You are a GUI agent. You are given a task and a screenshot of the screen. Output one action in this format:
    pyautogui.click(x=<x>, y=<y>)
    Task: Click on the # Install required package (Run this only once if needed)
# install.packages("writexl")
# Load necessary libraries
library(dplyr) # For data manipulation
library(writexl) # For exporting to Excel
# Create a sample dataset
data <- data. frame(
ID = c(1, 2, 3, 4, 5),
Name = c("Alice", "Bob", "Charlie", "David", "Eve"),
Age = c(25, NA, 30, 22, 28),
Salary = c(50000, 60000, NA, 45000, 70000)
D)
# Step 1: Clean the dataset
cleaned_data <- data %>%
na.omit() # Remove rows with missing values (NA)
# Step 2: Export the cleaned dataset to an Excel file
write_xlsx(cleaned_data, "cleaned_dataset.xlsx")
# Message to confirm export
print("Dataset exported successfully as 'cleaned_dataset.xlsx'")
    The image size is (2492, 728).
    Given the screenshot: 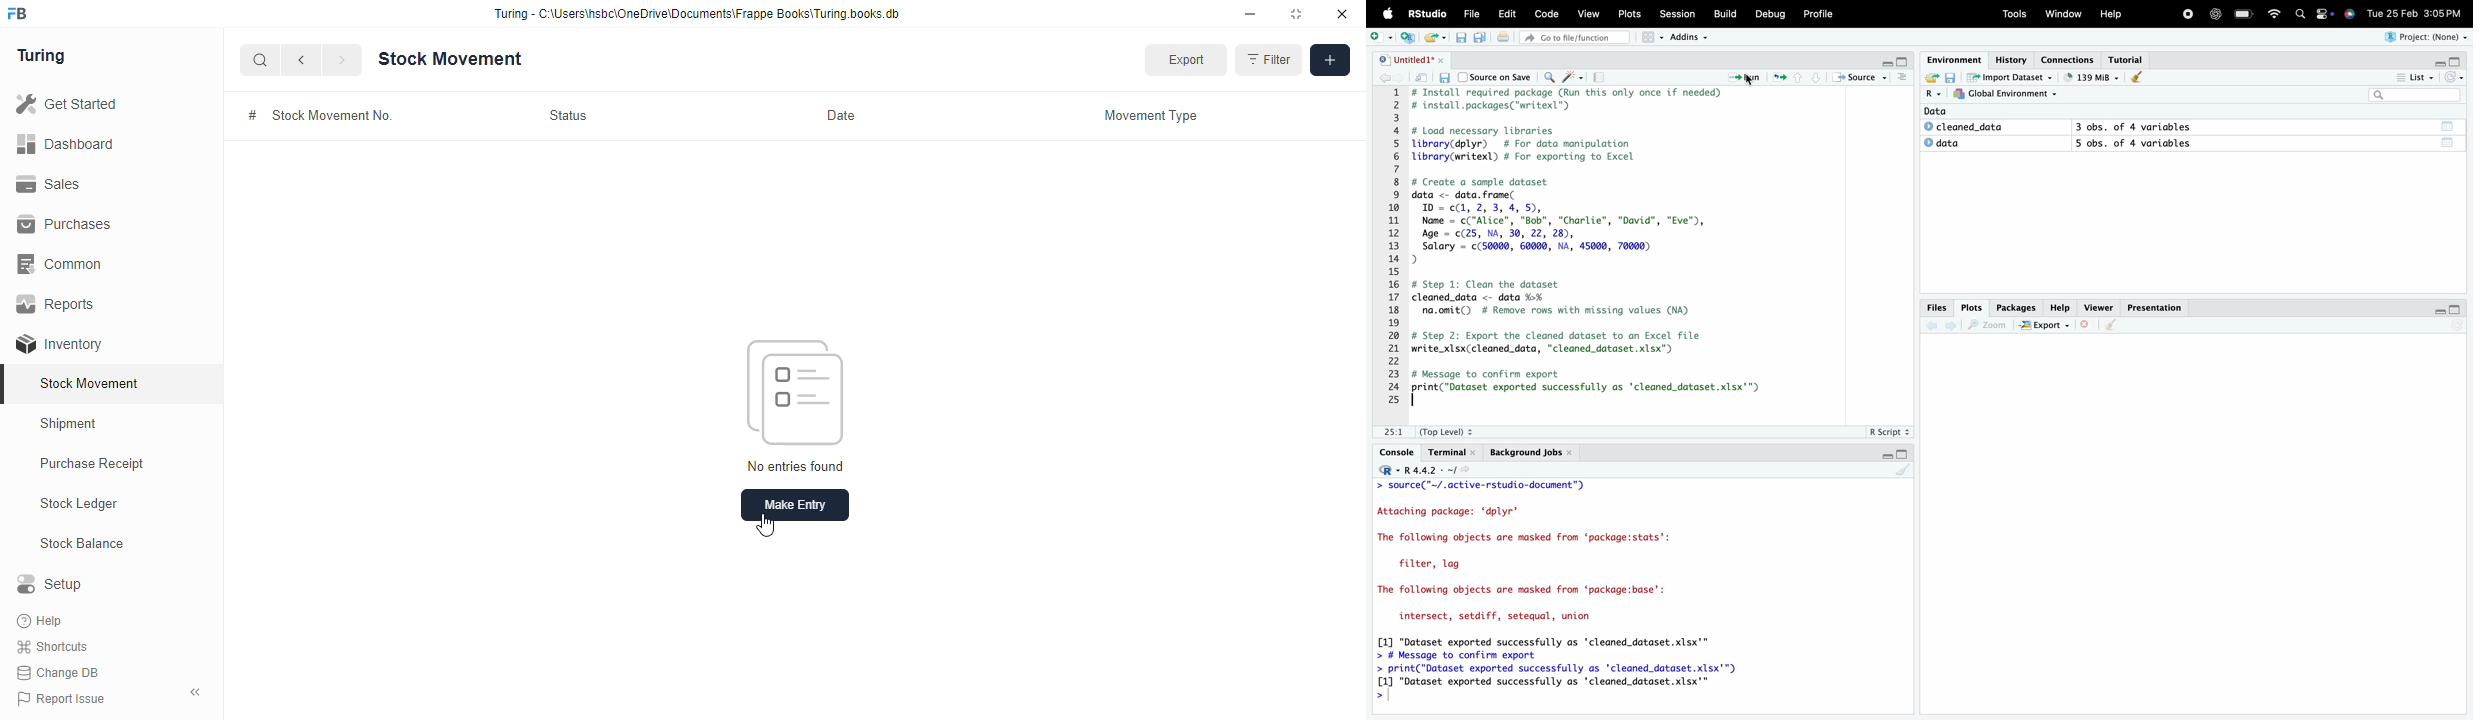 What is the action you would take?
    pyautogui.click(x=1592, y=248)
    